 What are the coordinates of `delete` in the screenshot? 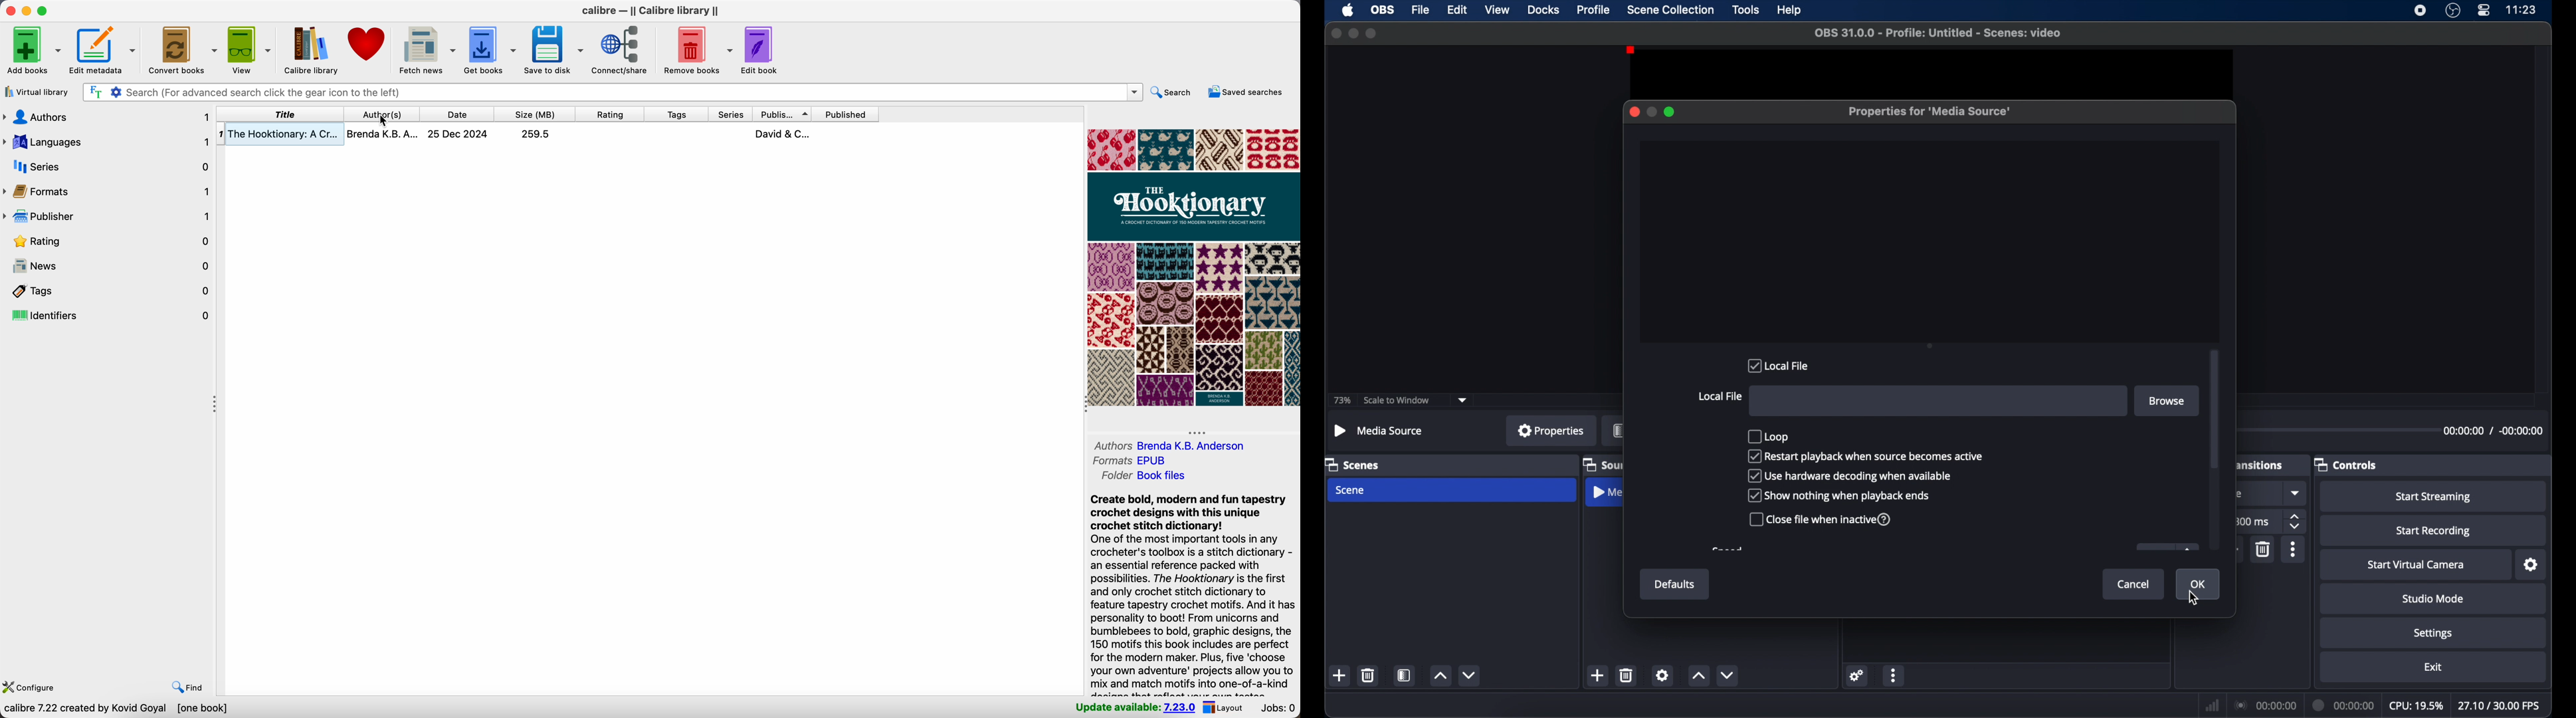 It's located at (2262, 549).